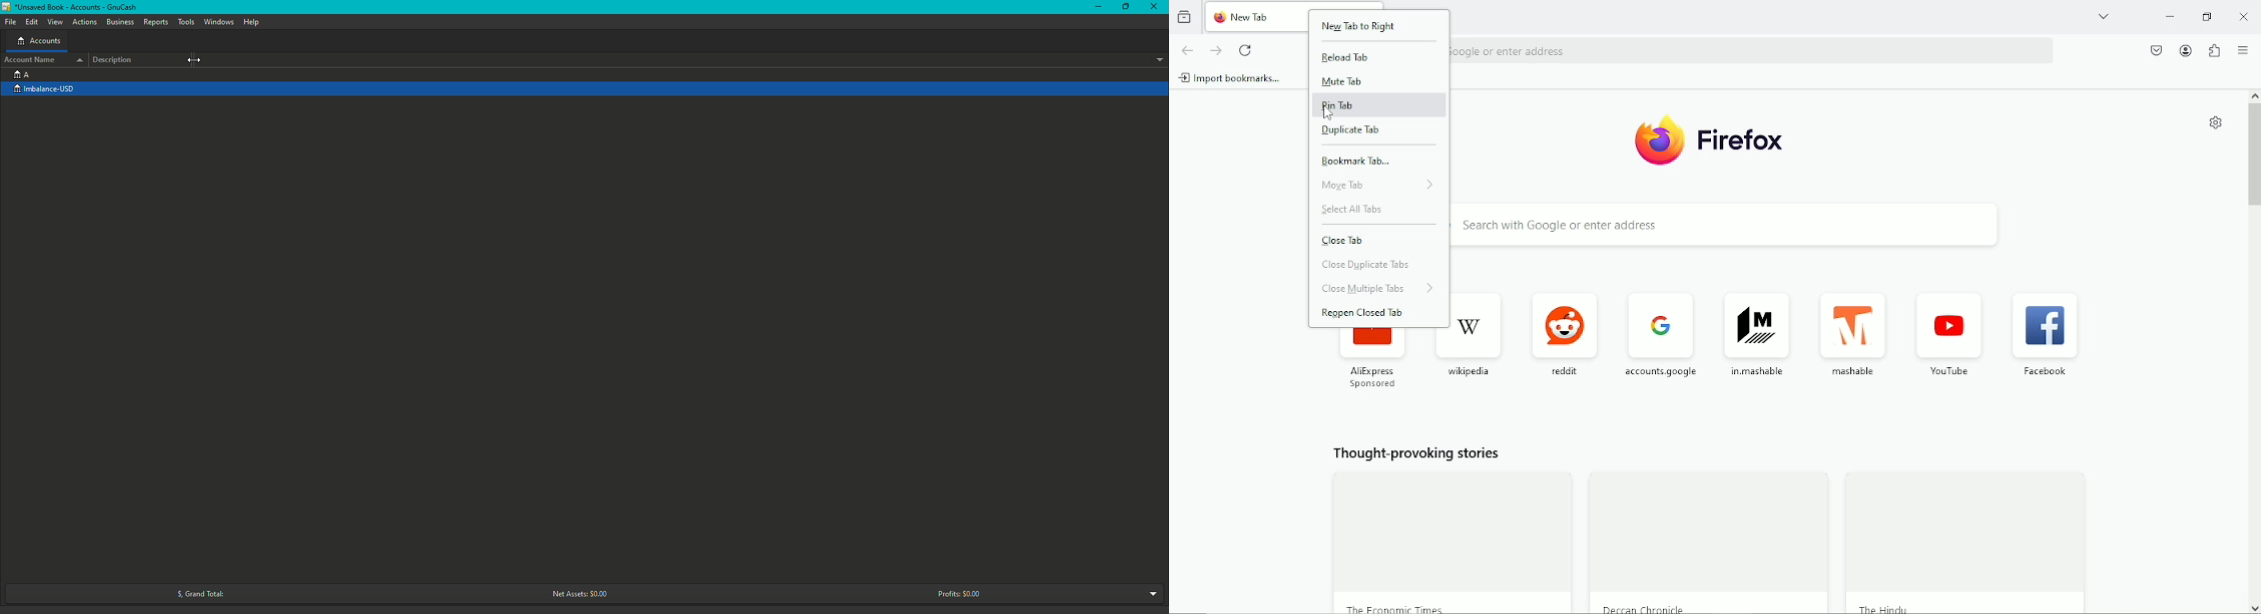 Image resolution: width=2268 pixels, height=616 pixels. Describe the element at coordinates (1951, 338) in the screenshot. I see `YouTube` at that location.